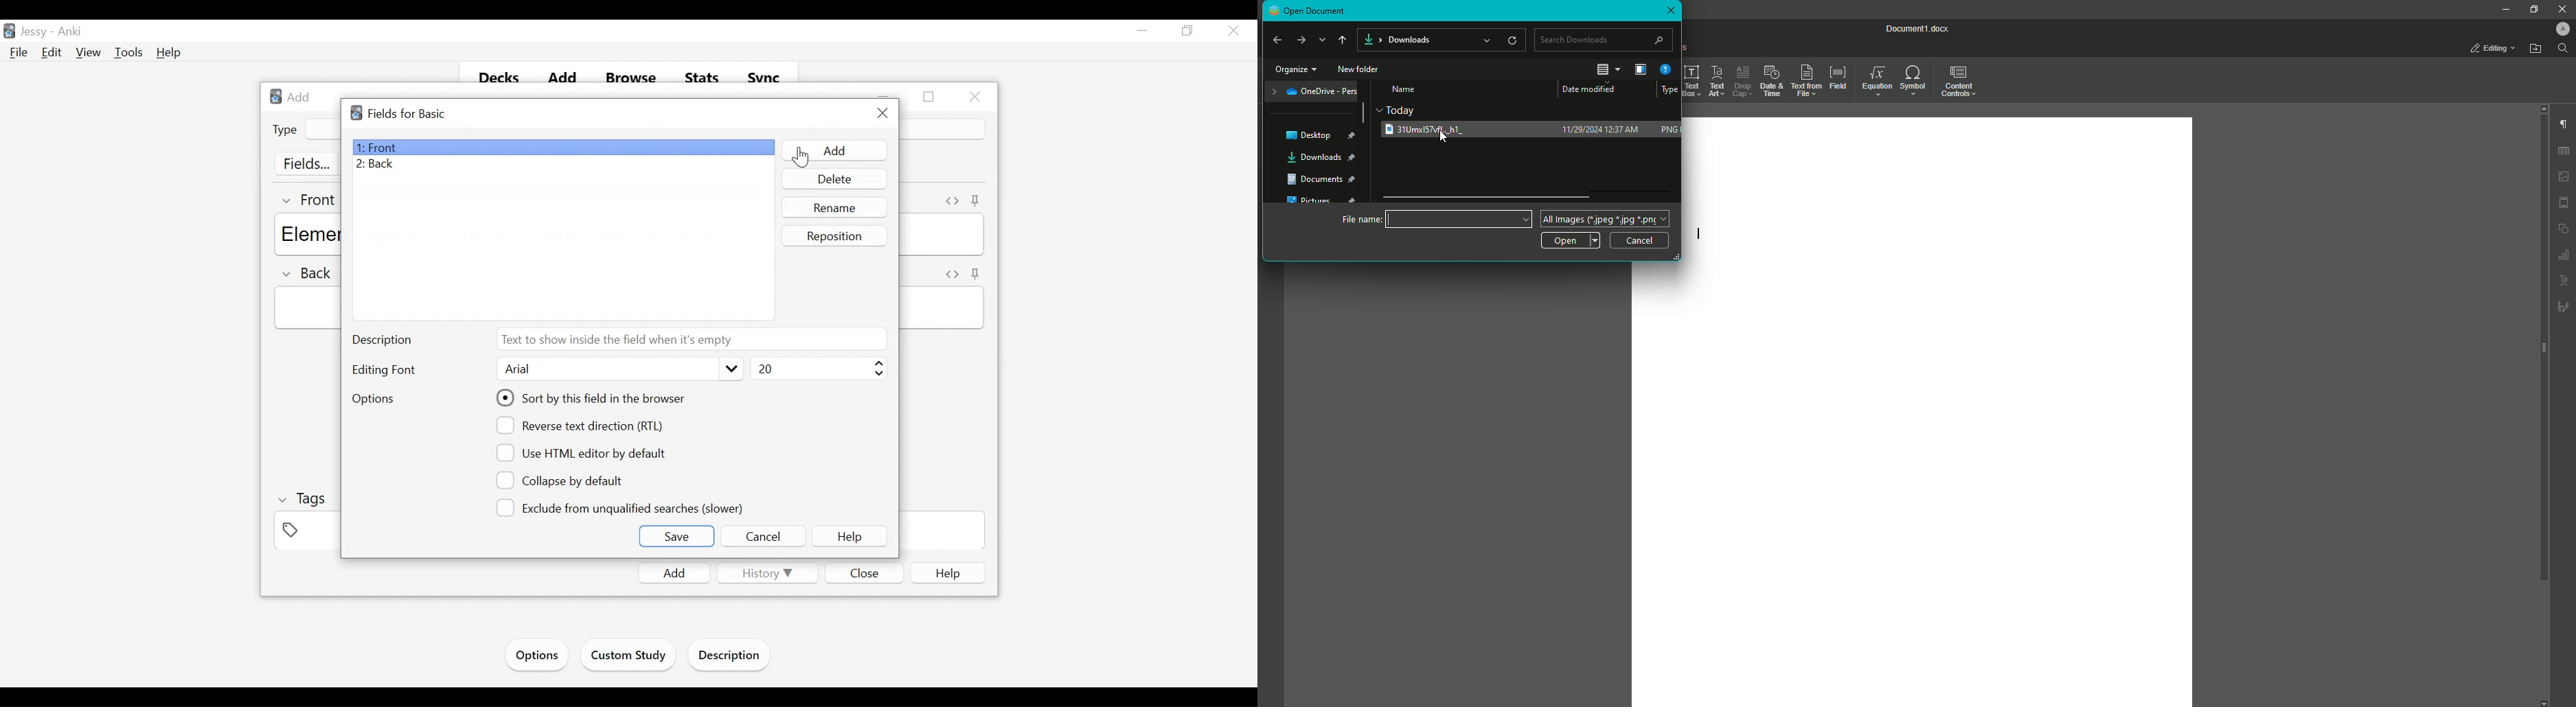 Image resolution: width=2576 pixels, height=728 pixels. I want to click on Profile, so click(2560, 29).